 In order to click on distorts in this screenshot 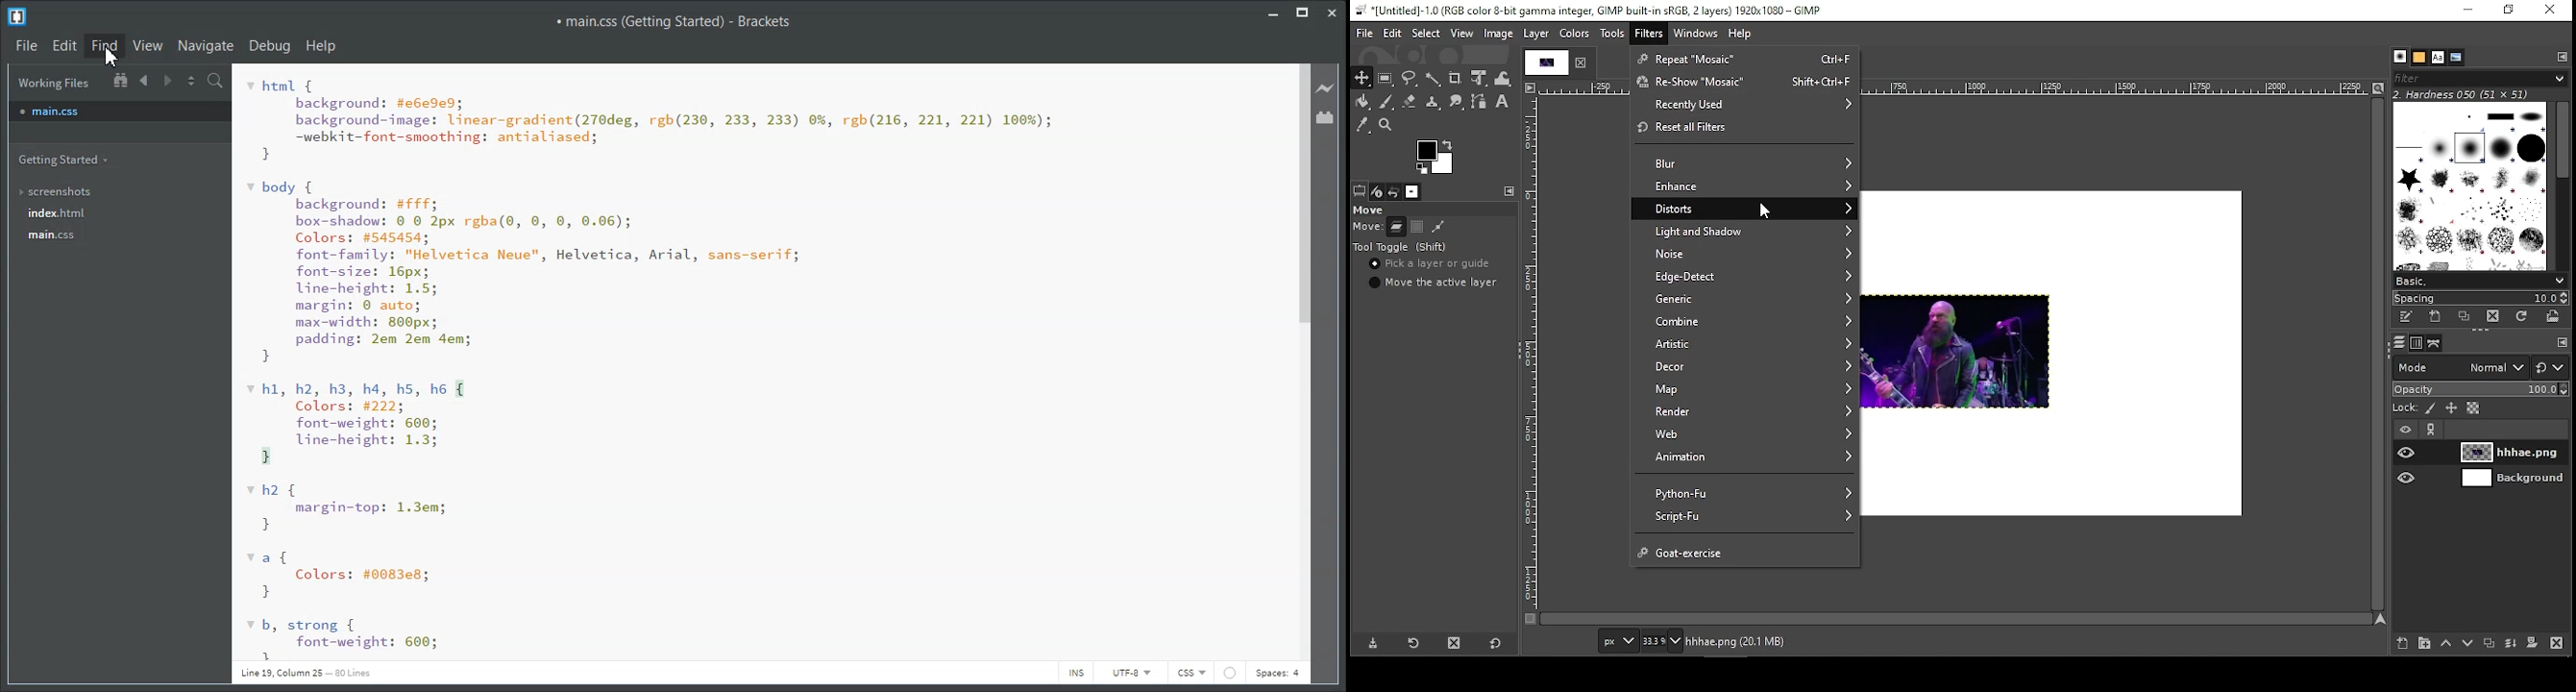, I will do `click(1742, 209)`.